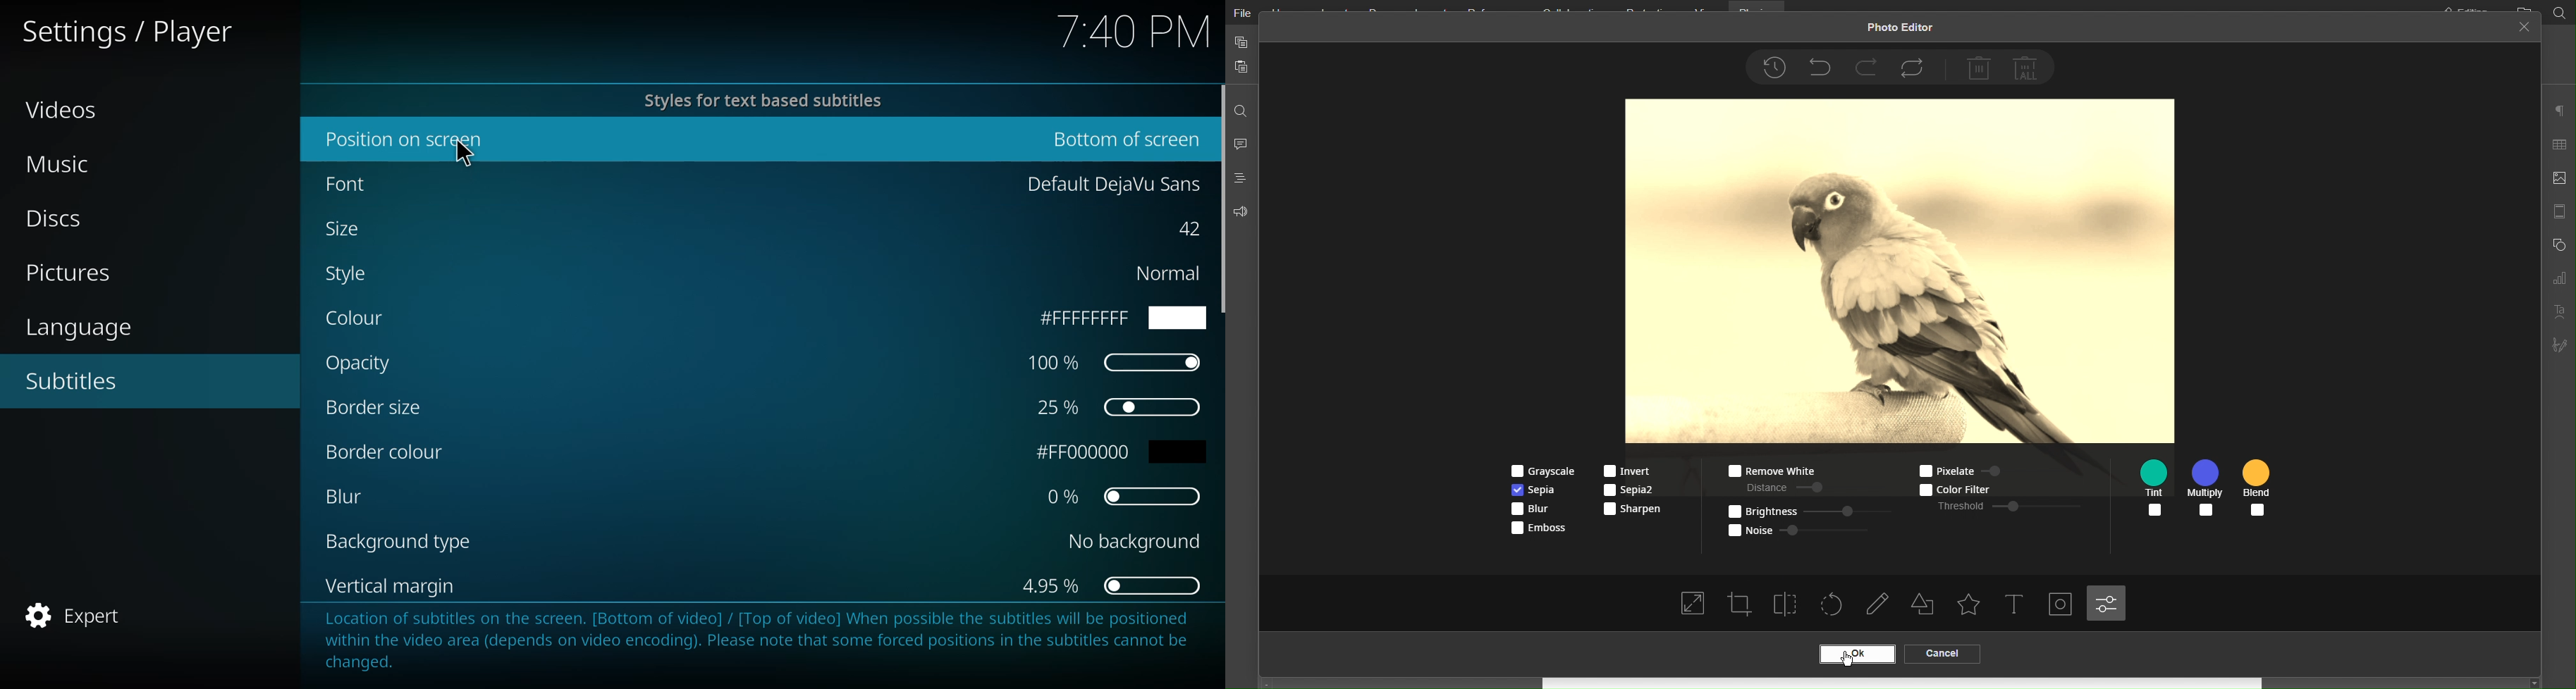 This screenshot has height=700, width=2576. What do you see at coordinates (70, 273) in the screenshot?
I see `pictures` at bounding box center [70, 273].